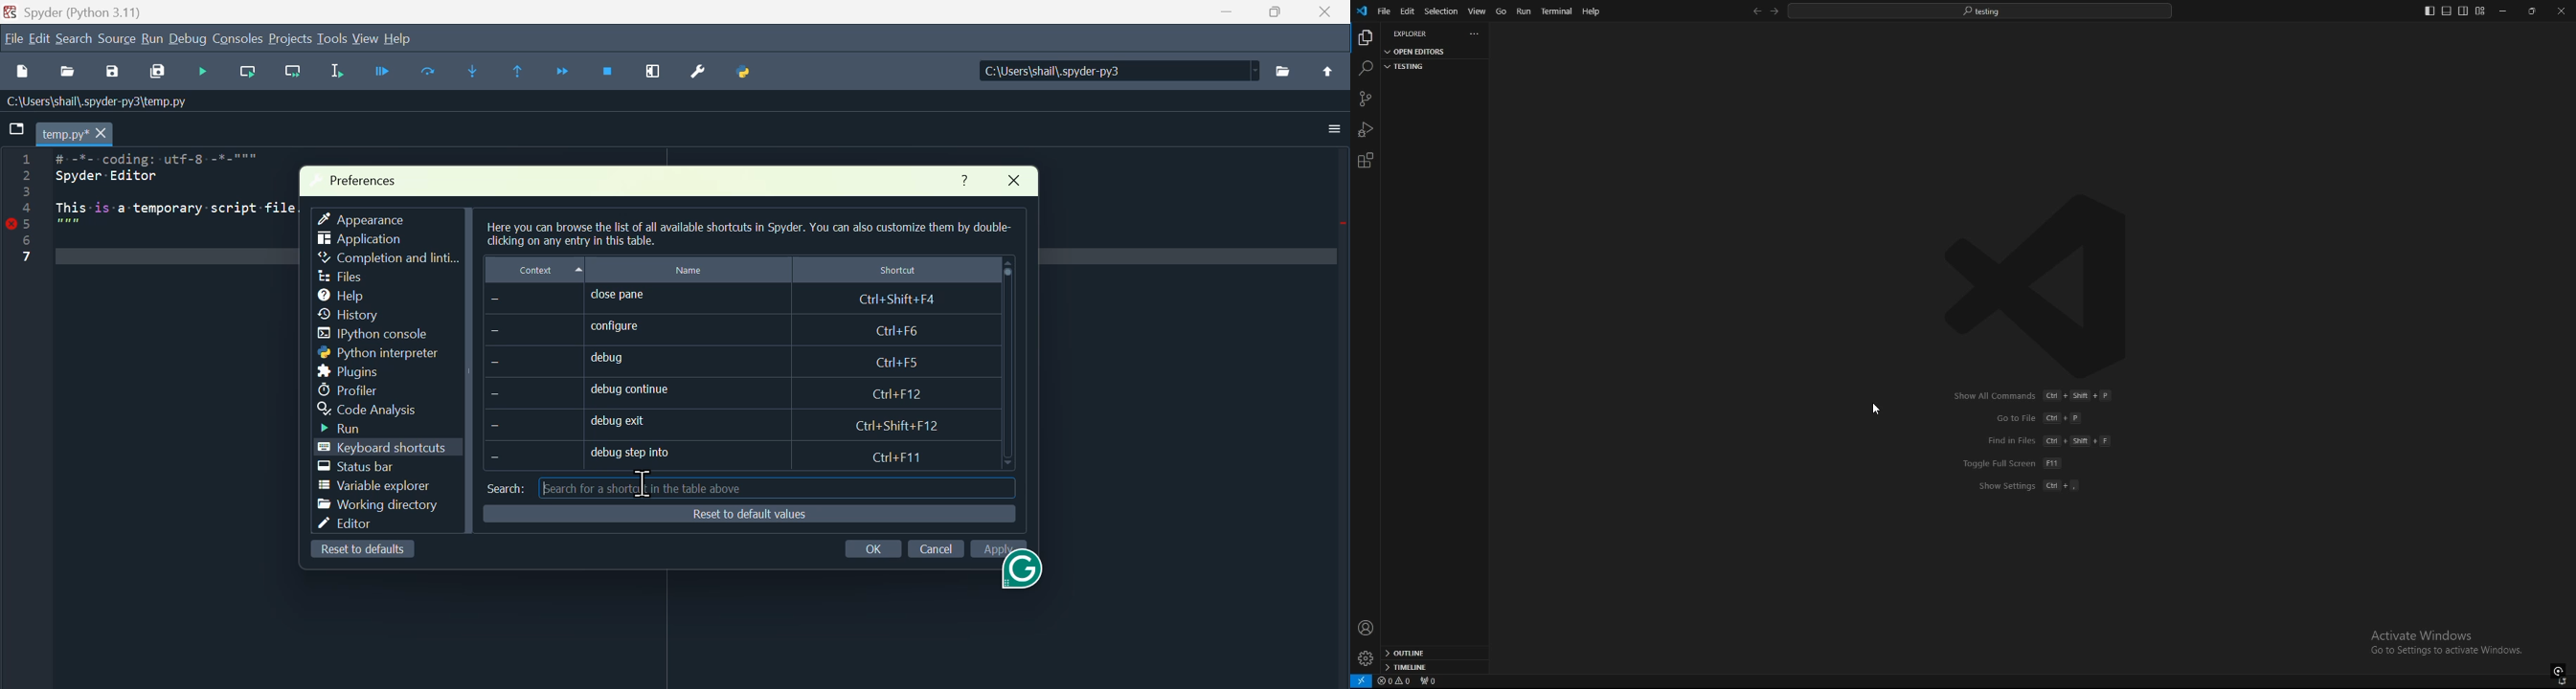  What do you see at coordinates (2531, 11) in the screenshot?
I see `resize` at bounding box center [2531, 11].